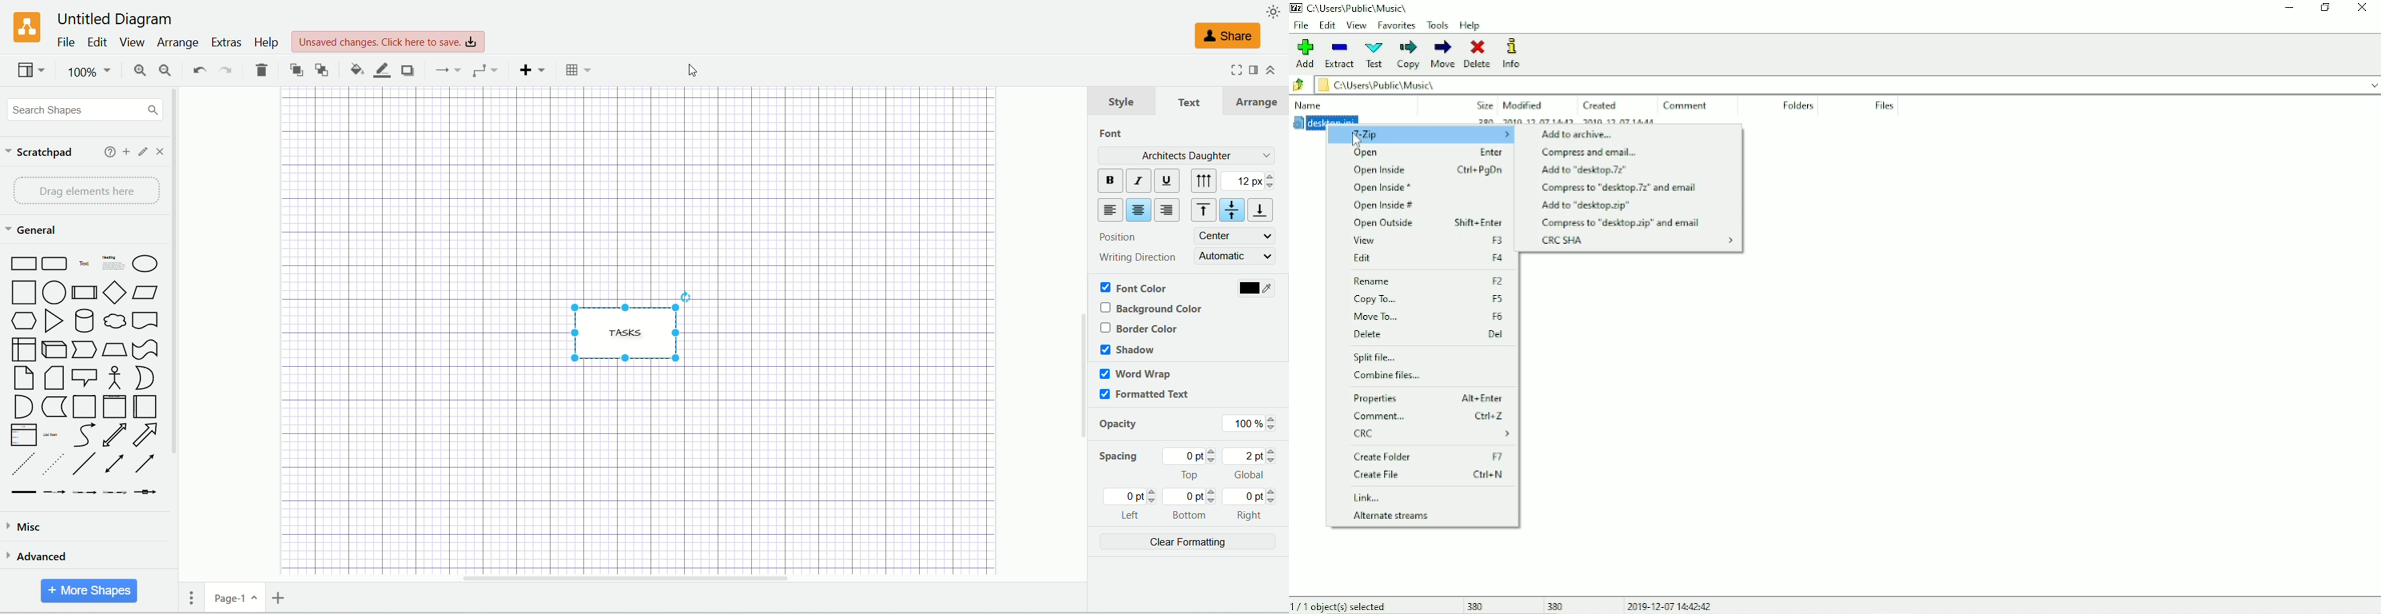 The height and width of the screenshot is (616, 2408). I want to click on add, so click(126, 151).